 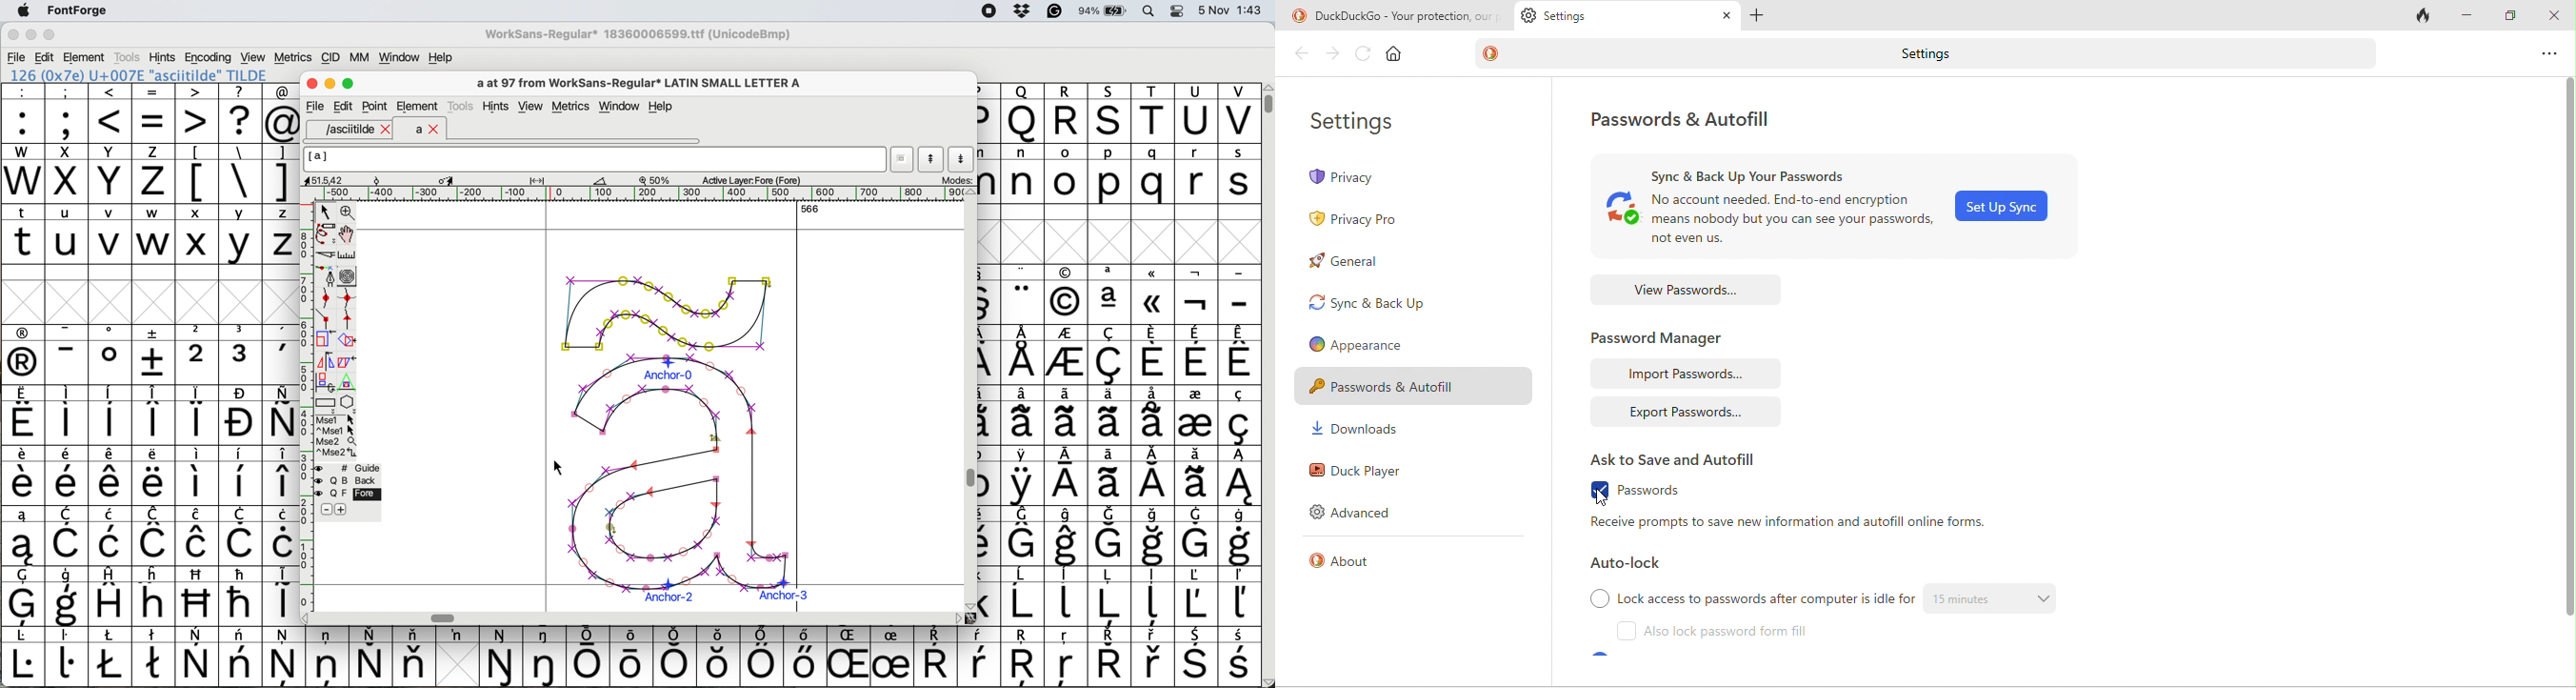 I want to click on view passwords, so click(x=1688, y=291).